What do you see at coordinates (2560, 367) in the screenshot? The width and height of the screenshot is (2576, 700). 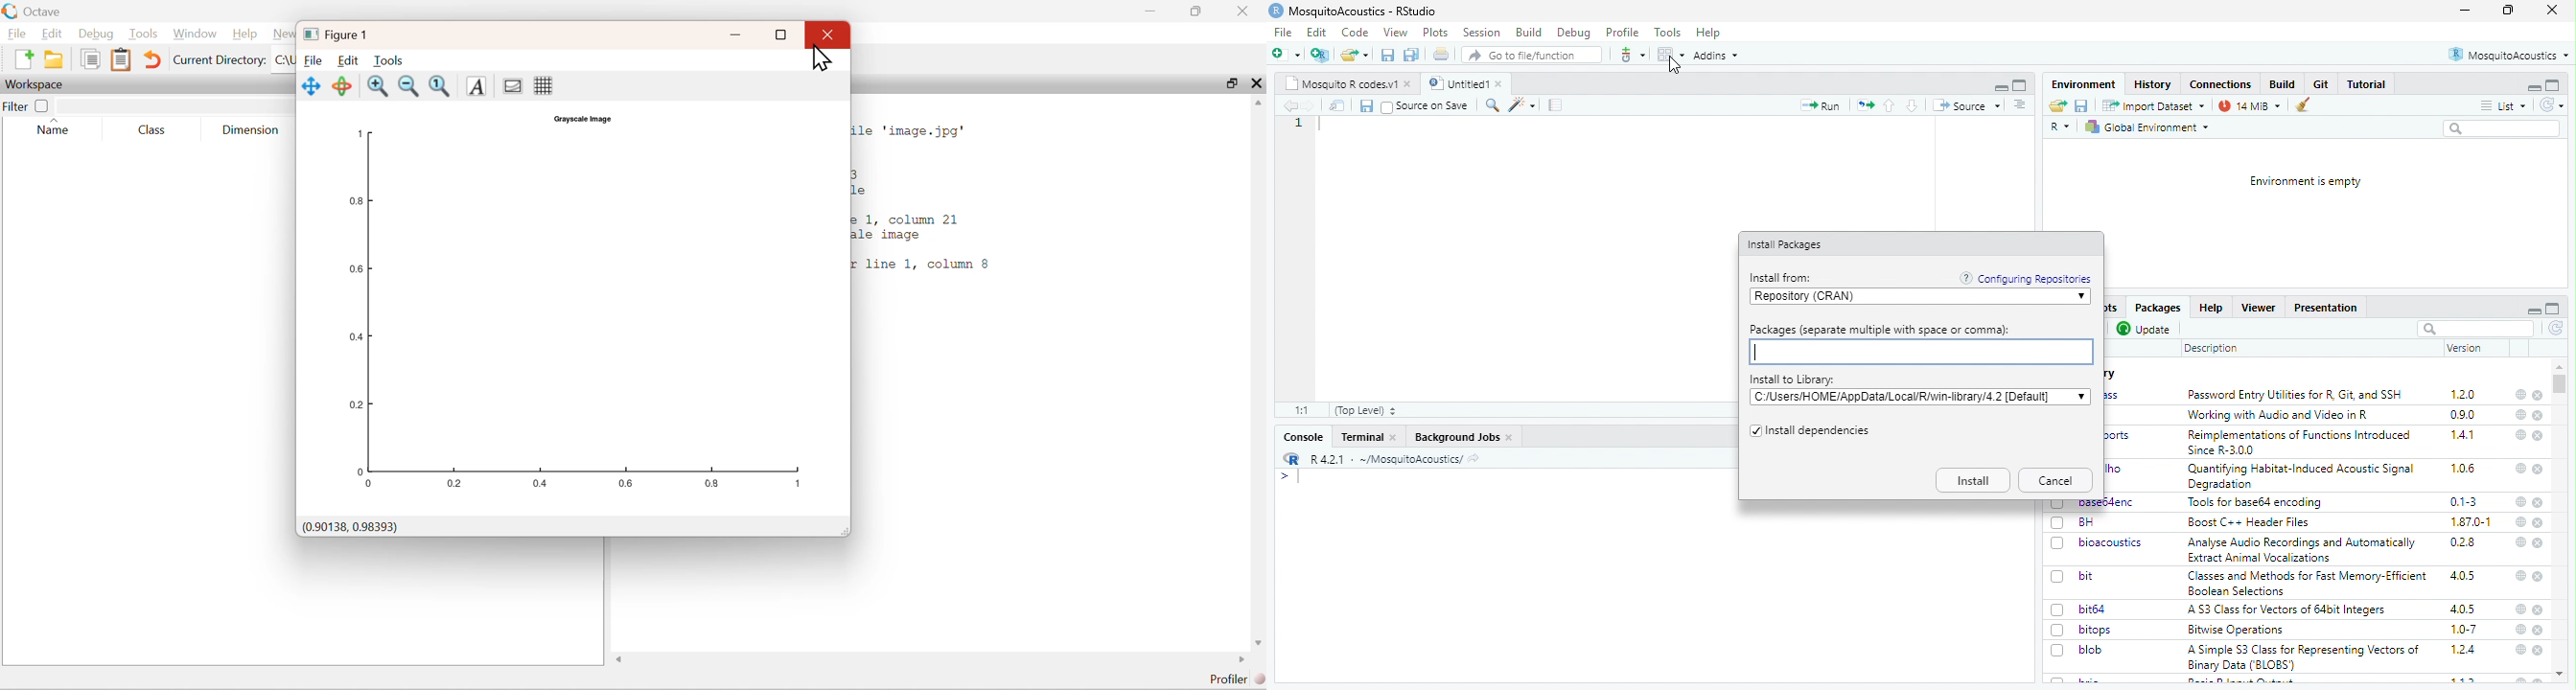 I see `scroll up` at bounding box center [2560, 367].